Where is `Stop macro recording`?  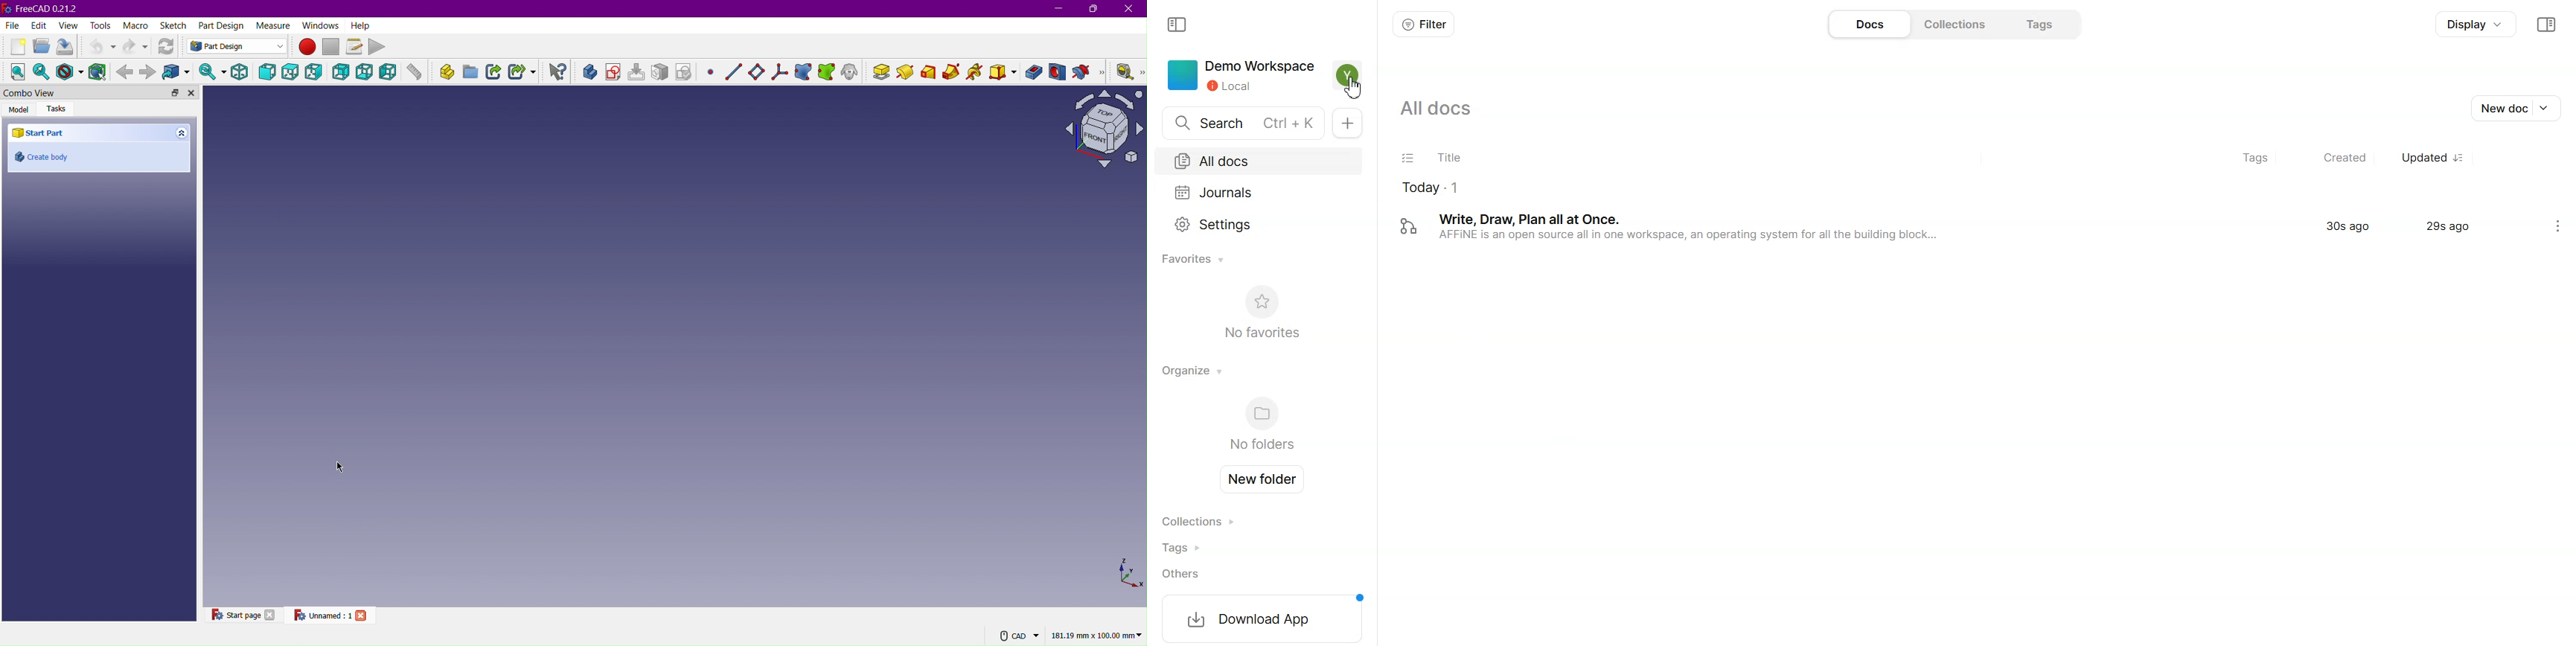
Stop macro recording is located at coordinates (331, 47).